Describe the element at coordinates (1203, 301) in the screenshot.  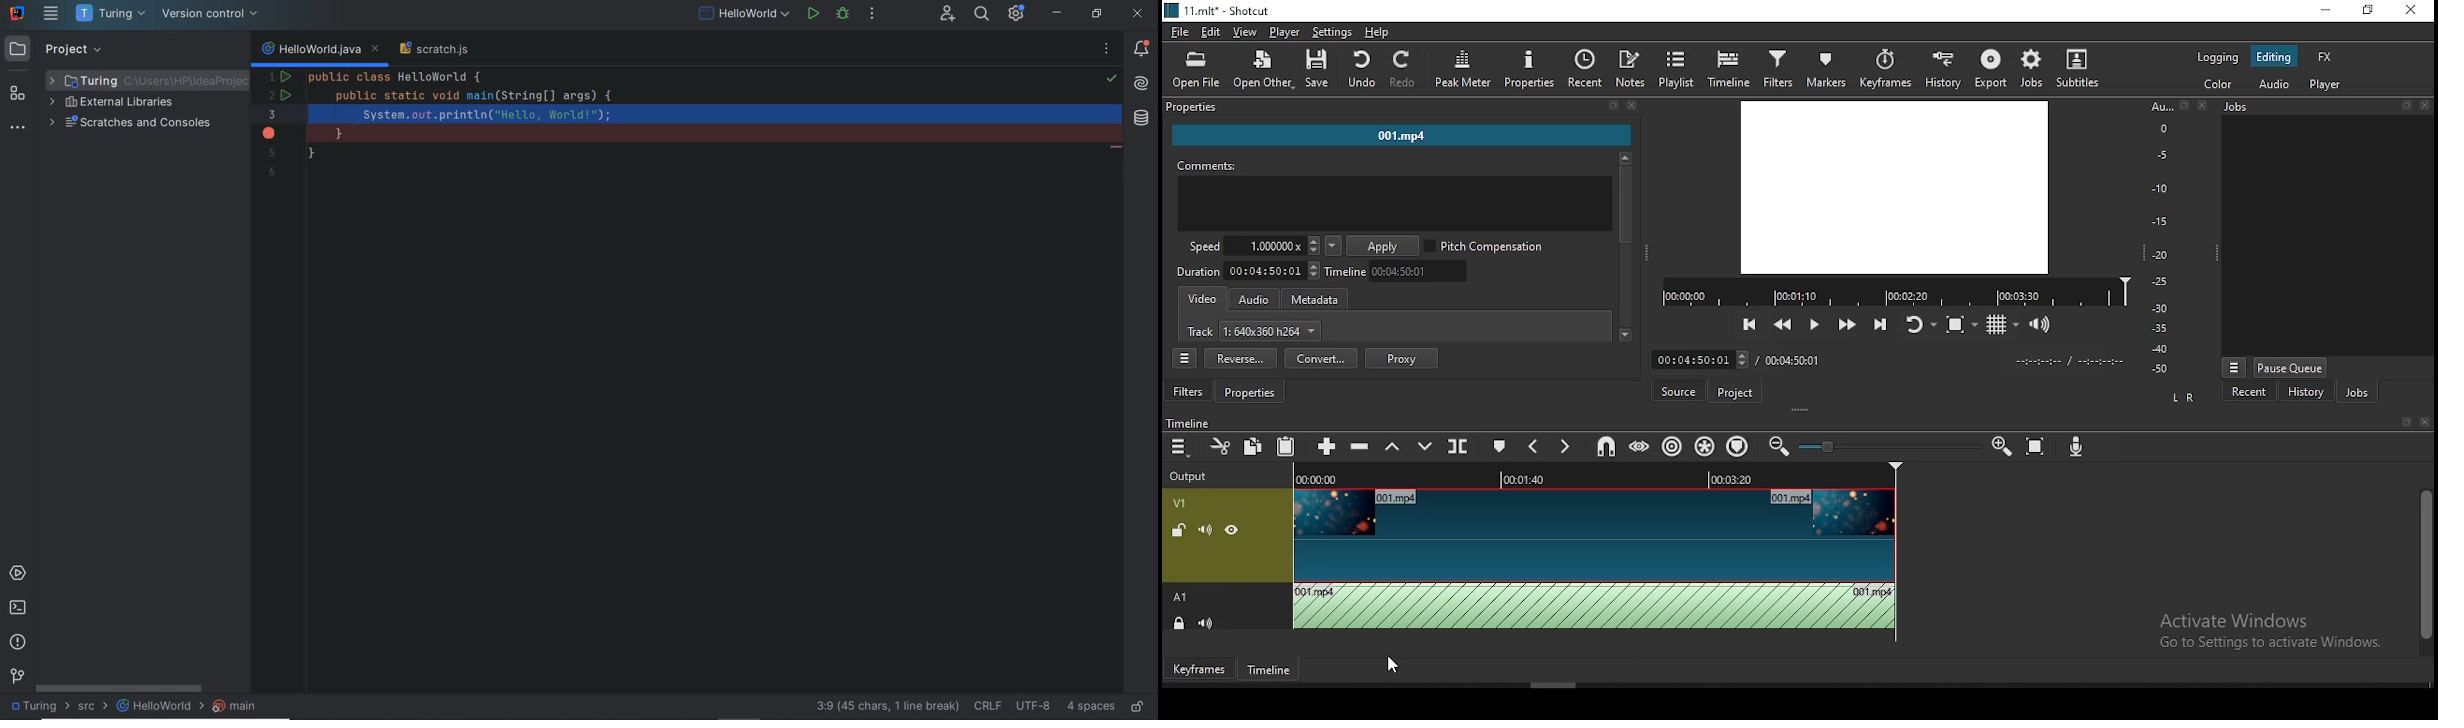
I see `video` at that location.